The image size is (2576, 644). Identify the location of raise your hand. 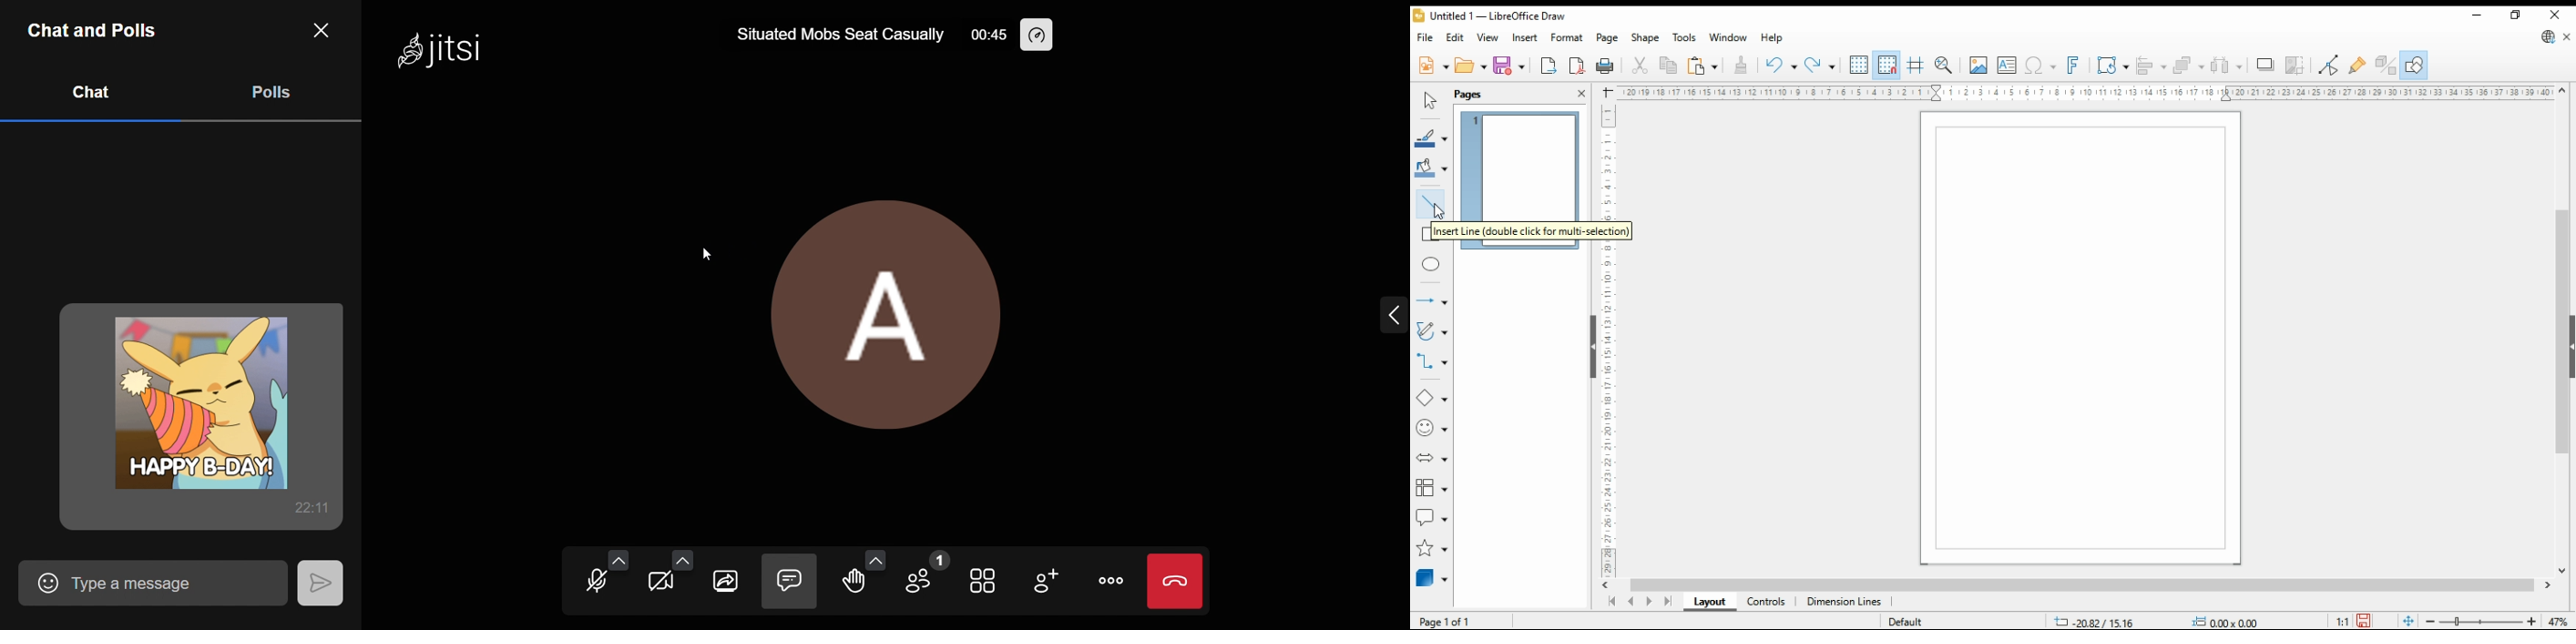
(854, 587).